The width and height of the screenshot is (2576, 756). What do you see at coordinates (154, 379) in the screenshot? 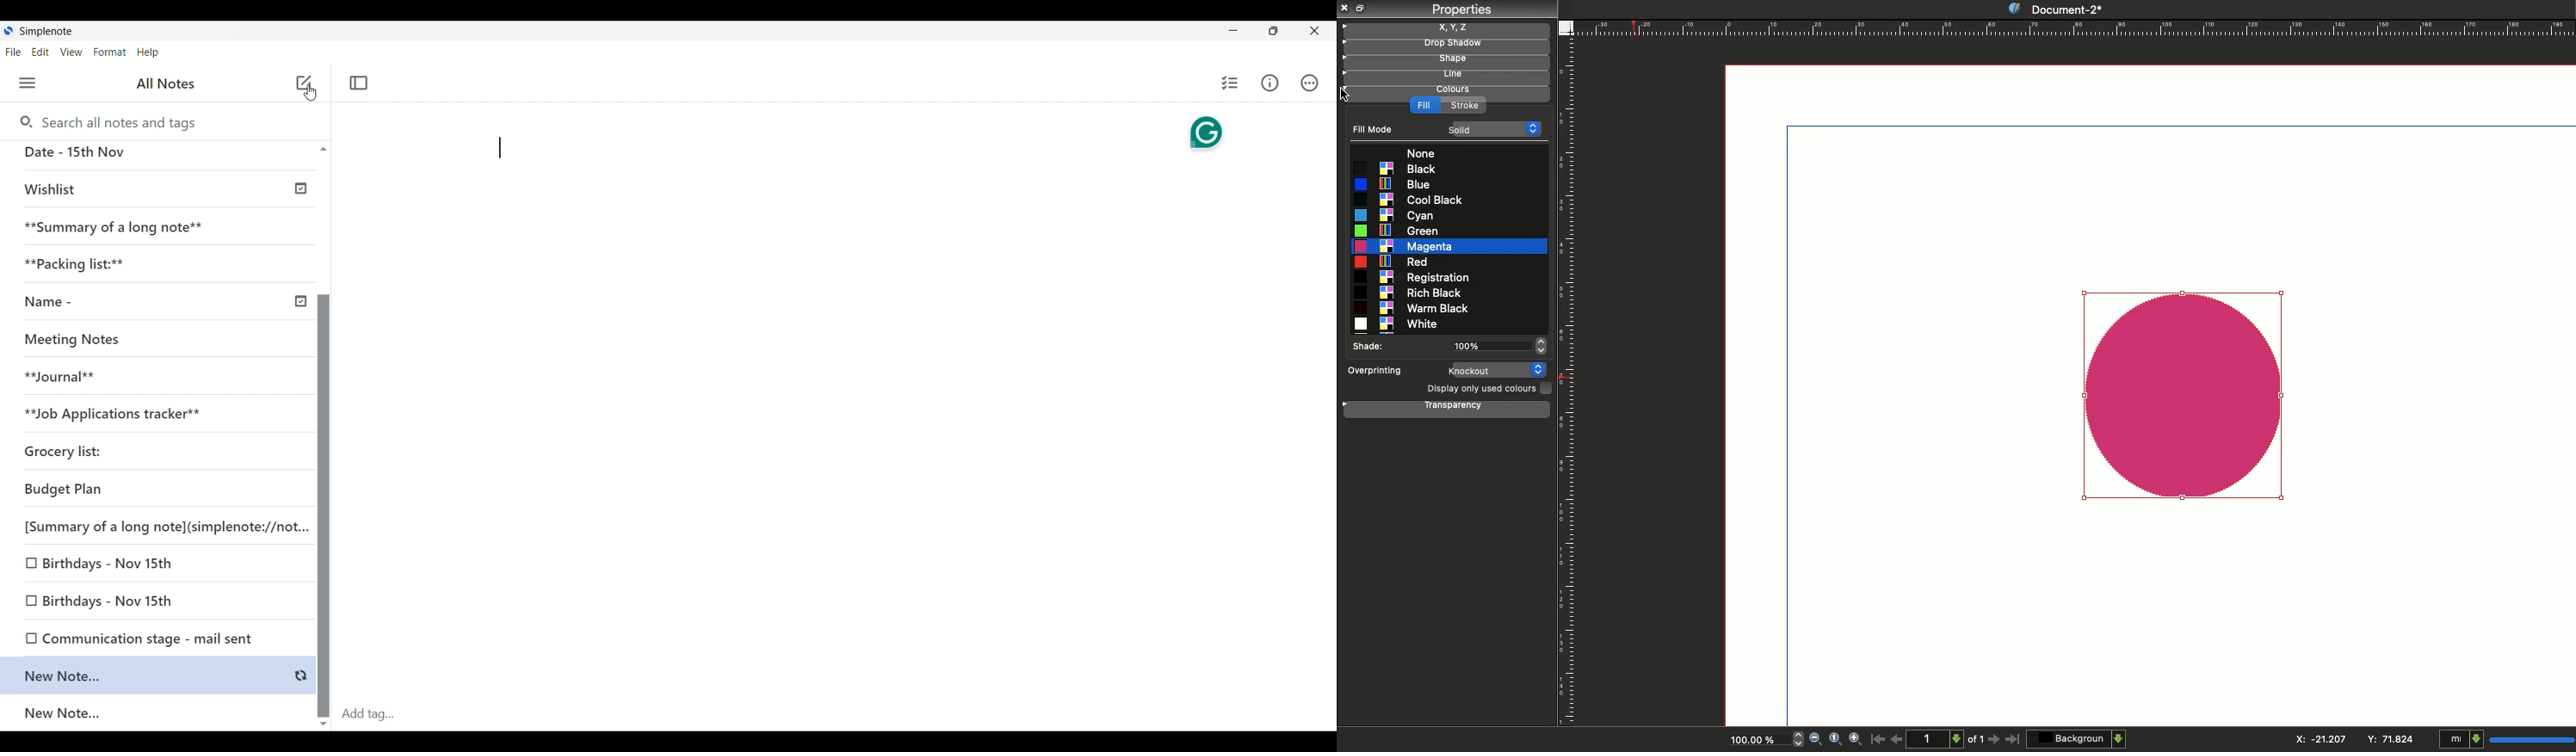
I see `**Journal**` at bounding box center [154, 379].